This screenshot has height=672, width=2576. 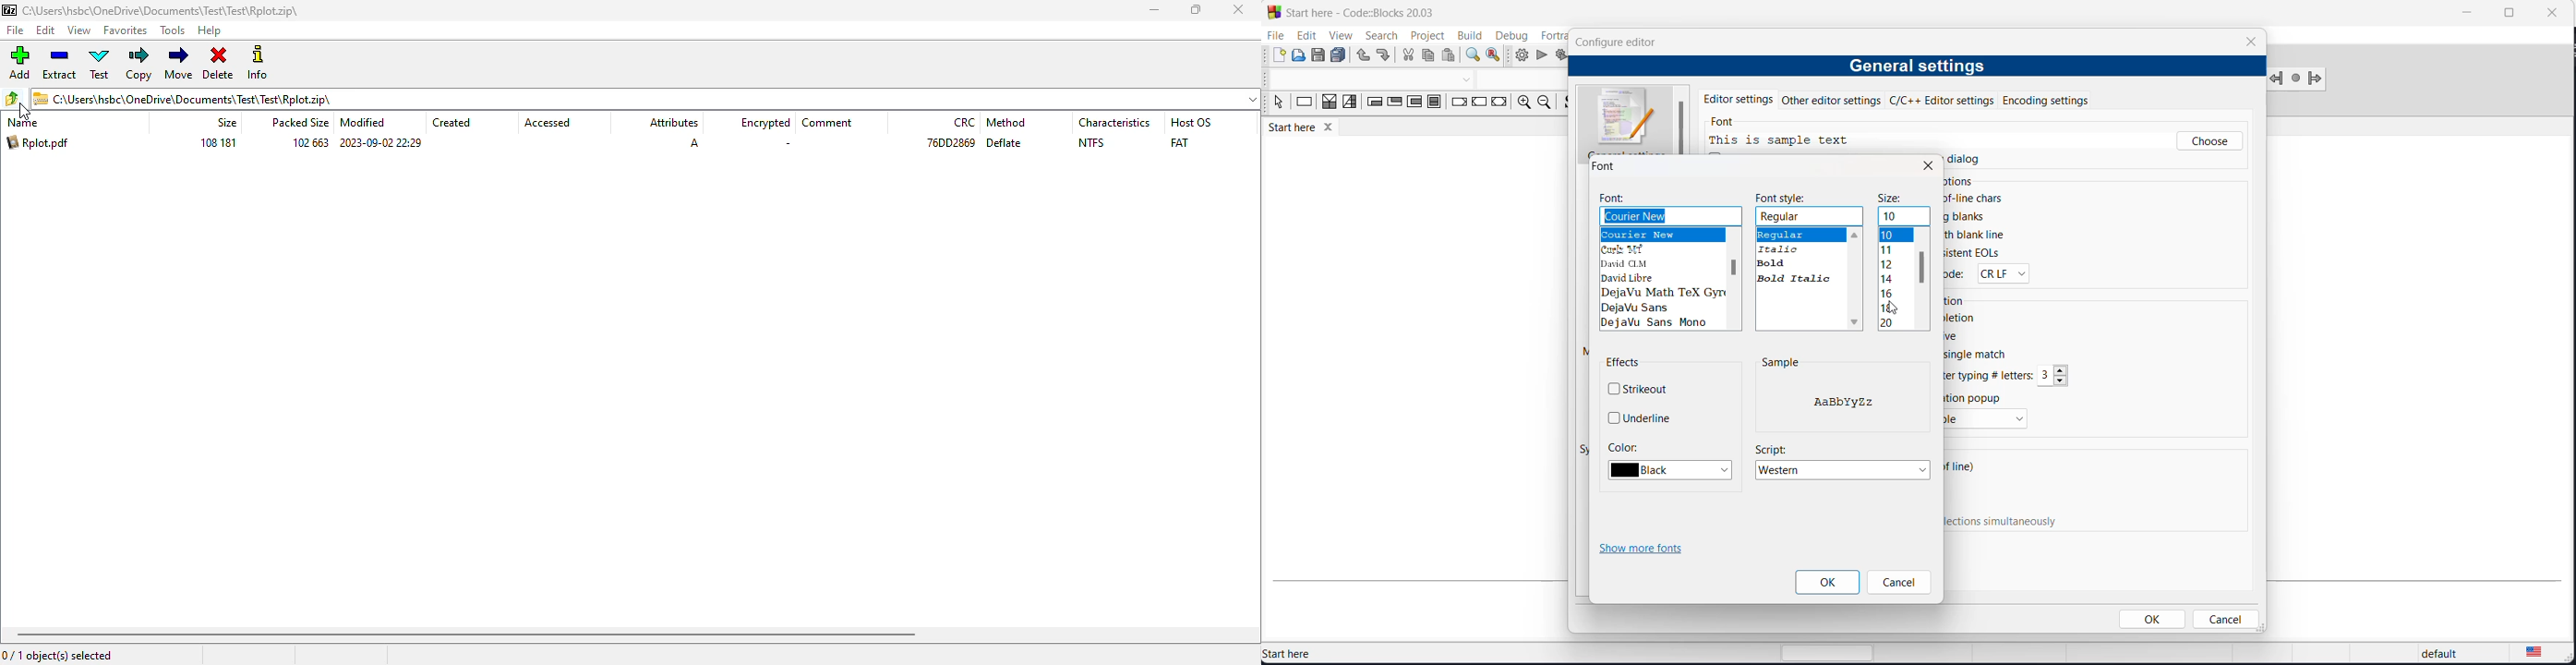 What do you see at coordinates (1845, 471) in the screenshot?
I see `script dropdown button` at bounding box center [1845, 471].